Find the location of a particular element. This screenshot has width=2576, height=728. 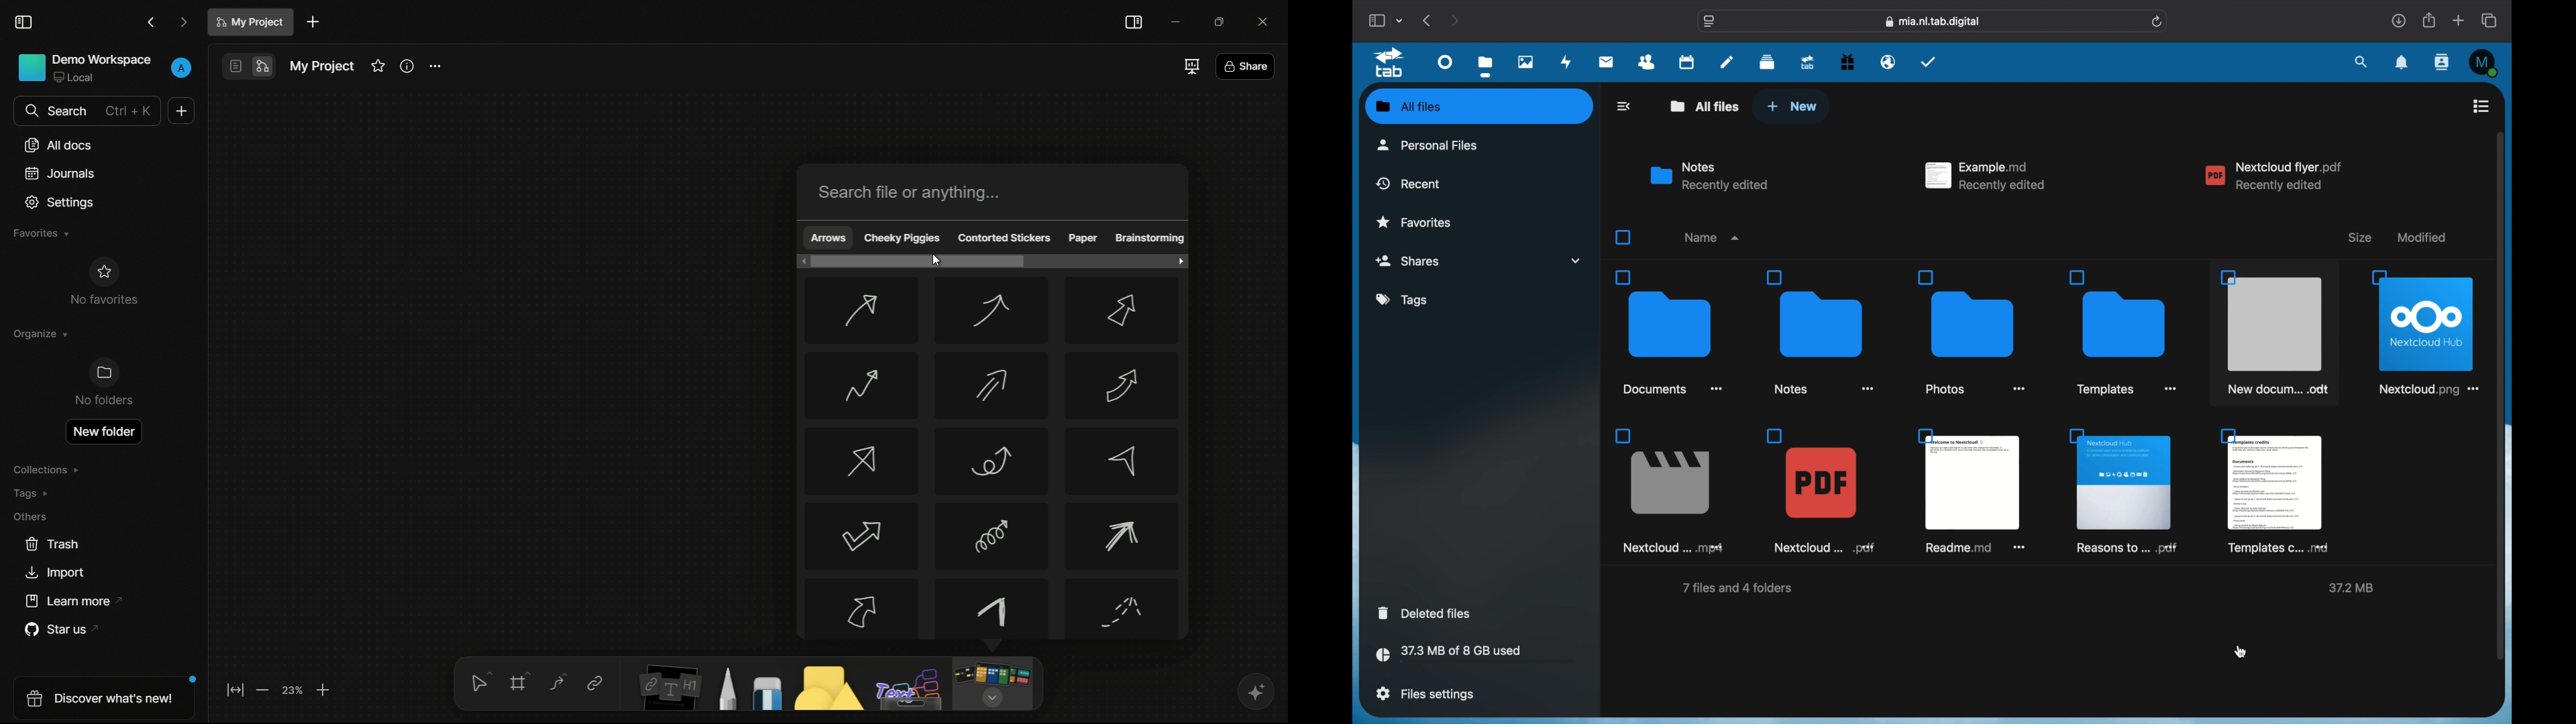

full screen is located at coordinates (1190, 66).